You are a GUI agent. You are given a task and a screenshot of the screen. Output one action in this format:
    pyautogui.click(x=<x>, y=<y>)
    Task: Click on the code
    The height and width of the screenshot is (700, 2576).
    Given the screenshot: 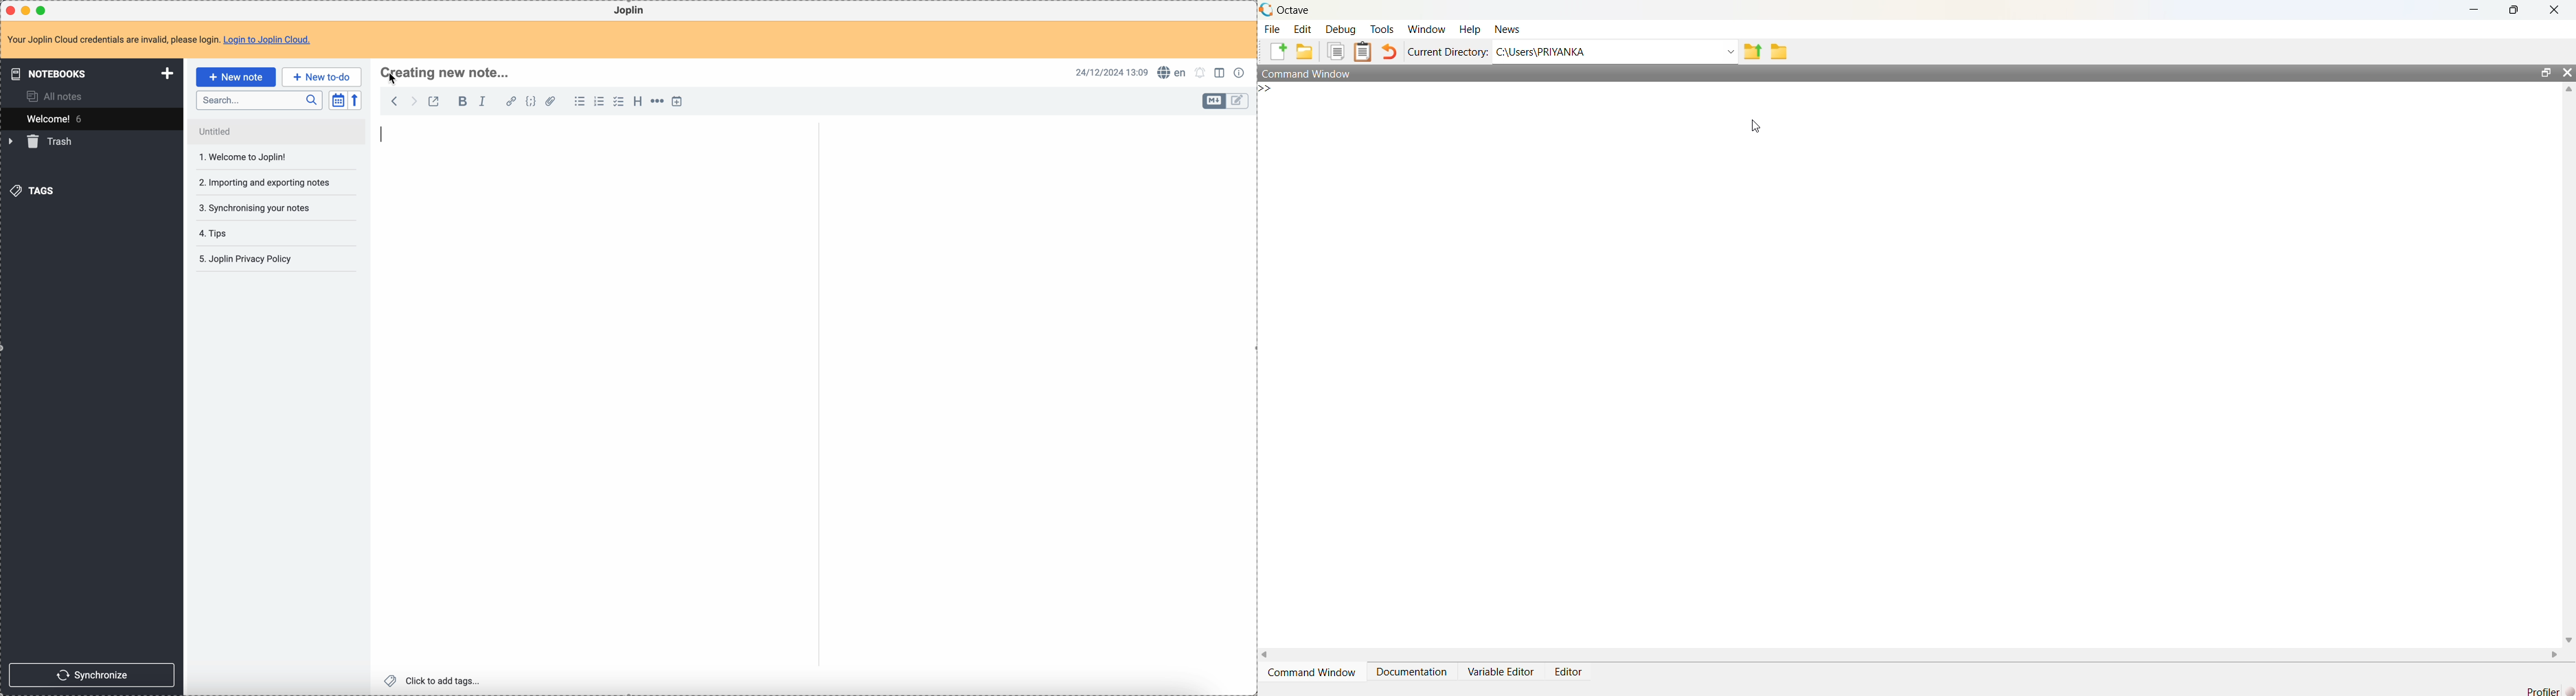 What is the action you would take?
    pyautogui.click(x=531, y=102)
    